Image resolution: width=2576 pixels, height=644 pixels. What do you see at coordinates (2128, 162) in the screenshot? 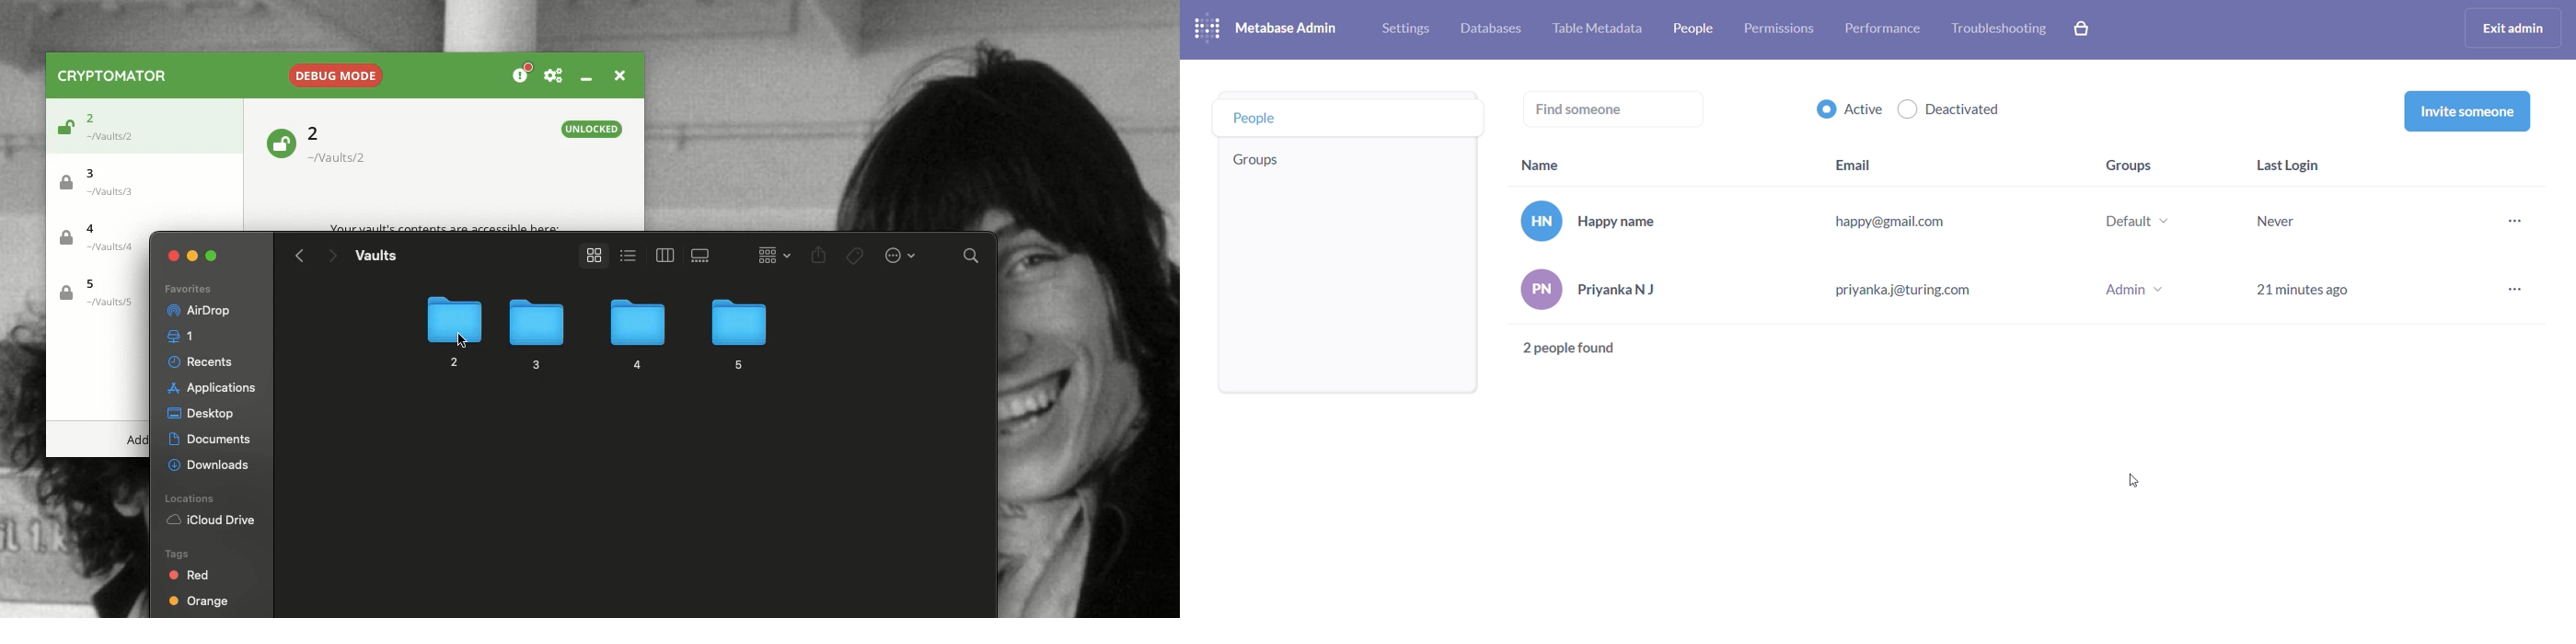
I see `groups` at bounding box center [2128, 162].